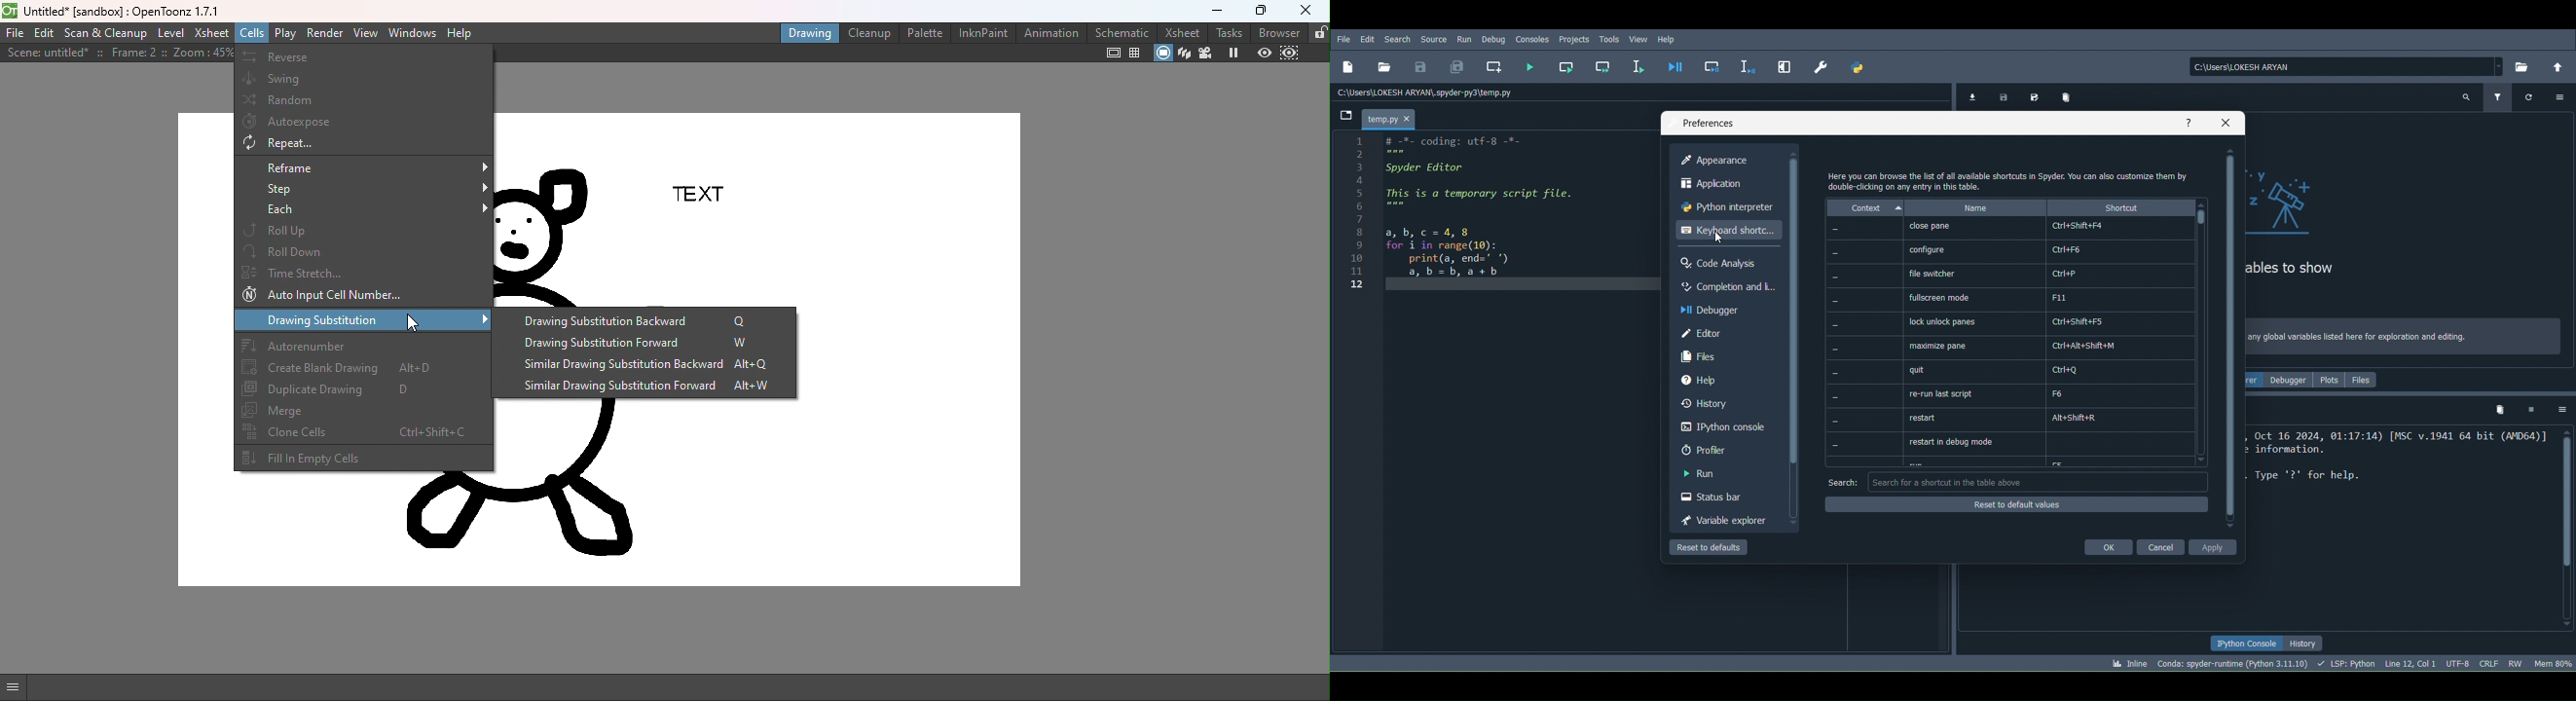  I want to click on Help, so click(1670, 39).